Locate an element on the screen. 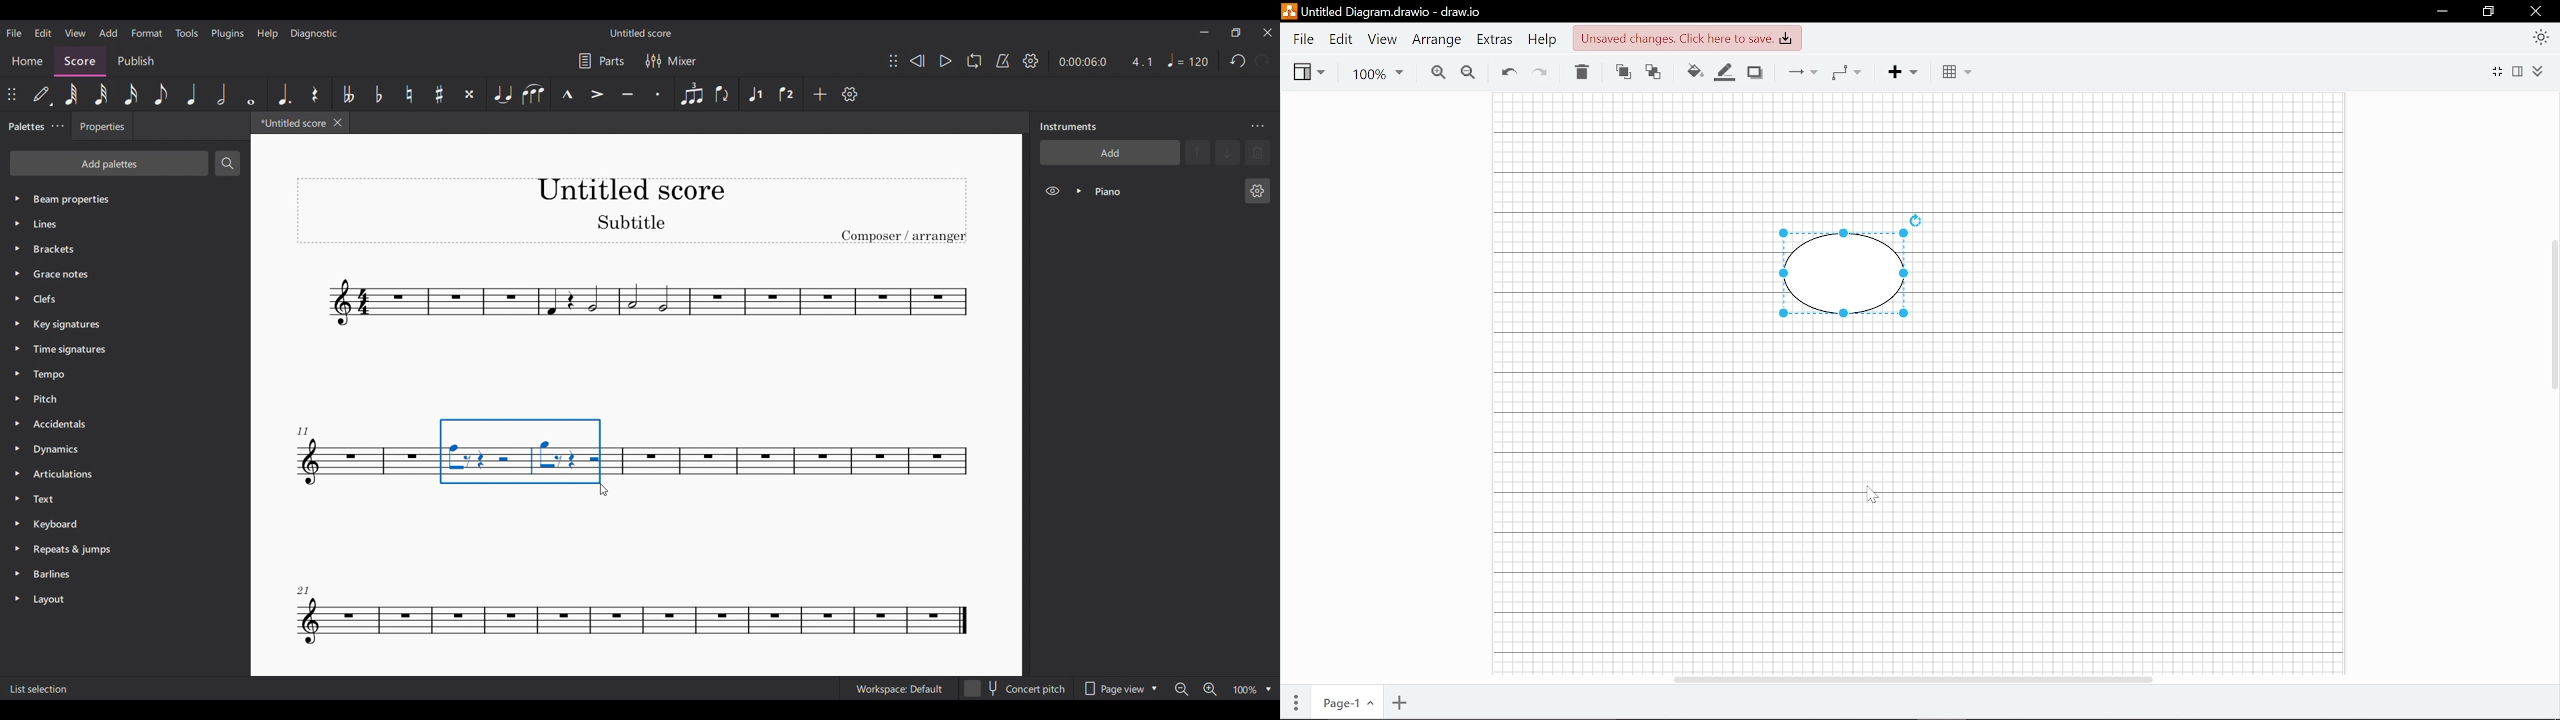 This screenshot has height=728, width=2576. Play is located at coordinates (945, 61).